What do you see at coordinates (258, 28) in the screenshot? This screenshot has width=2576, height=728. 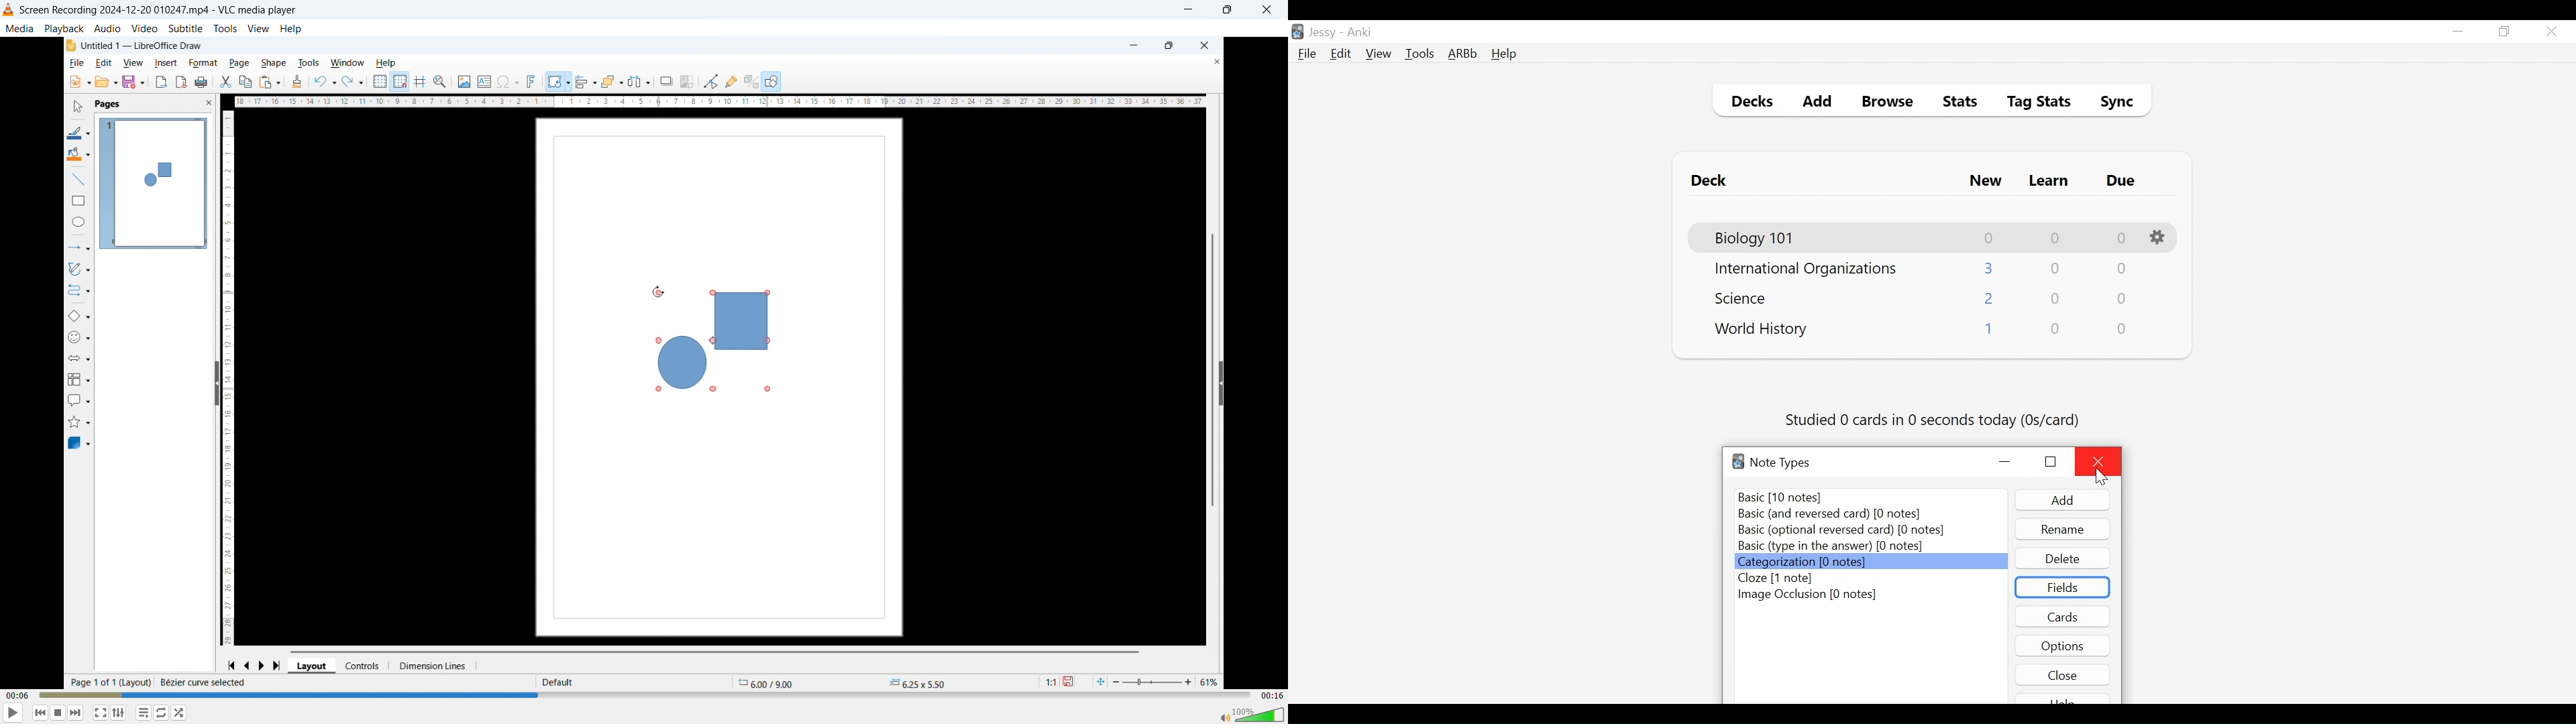 I see `view ` at bounding box center [258, 28].